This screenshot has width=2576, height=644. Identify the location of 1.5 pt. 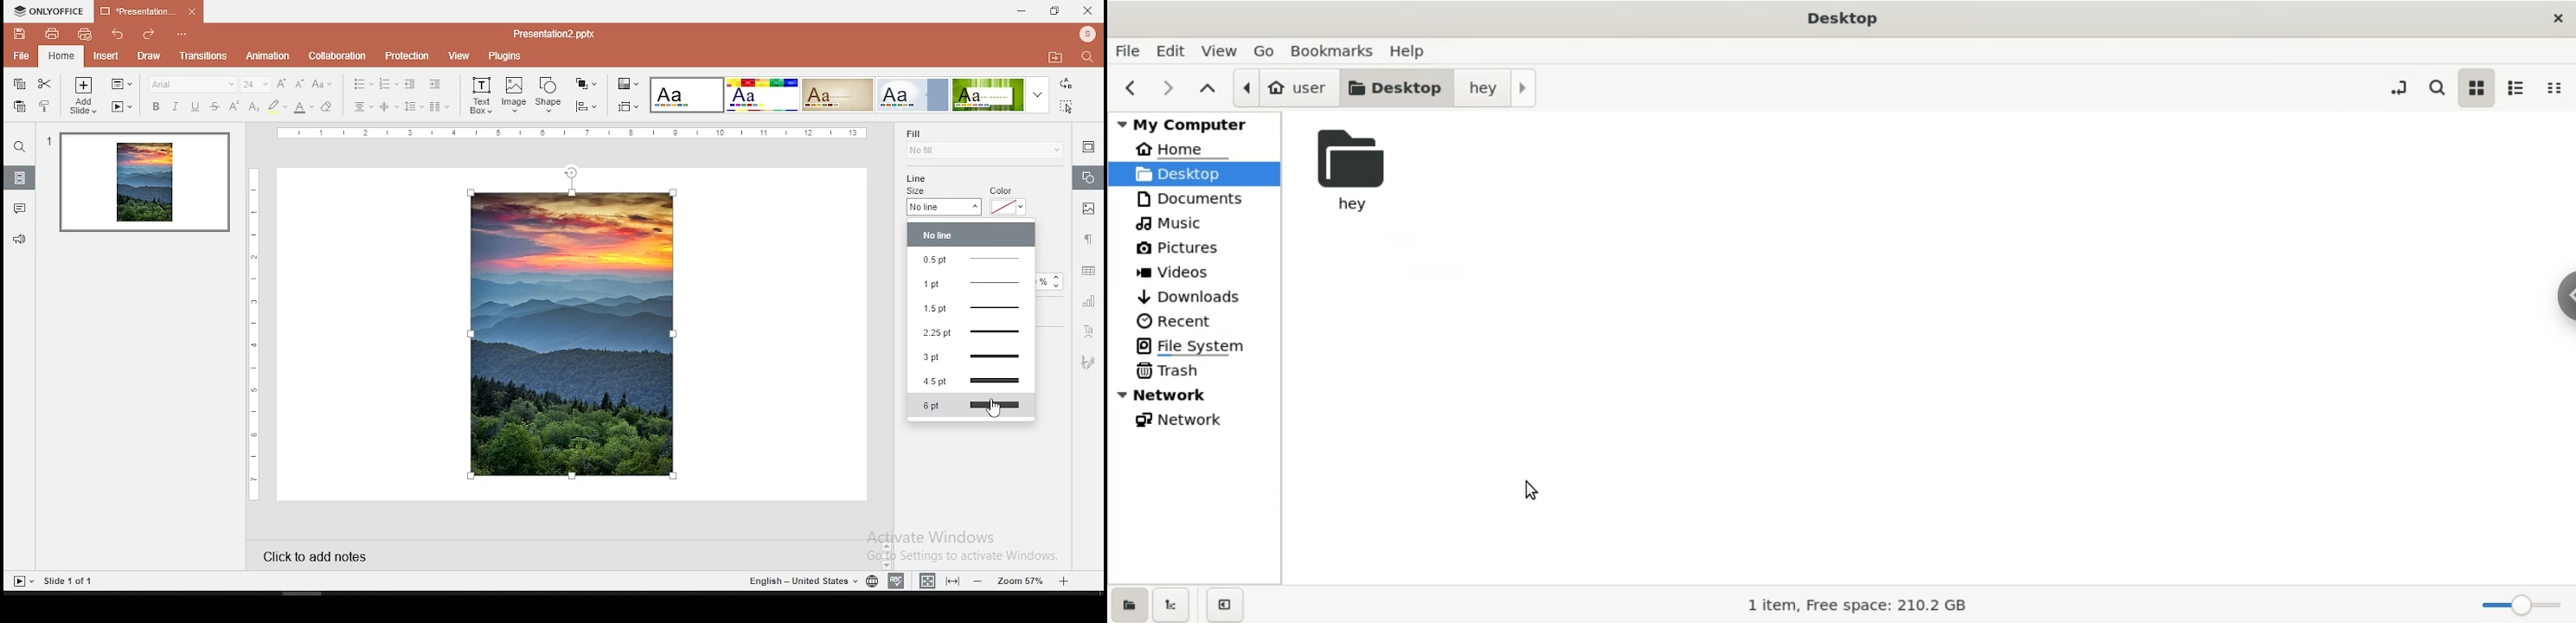
(971, 306).